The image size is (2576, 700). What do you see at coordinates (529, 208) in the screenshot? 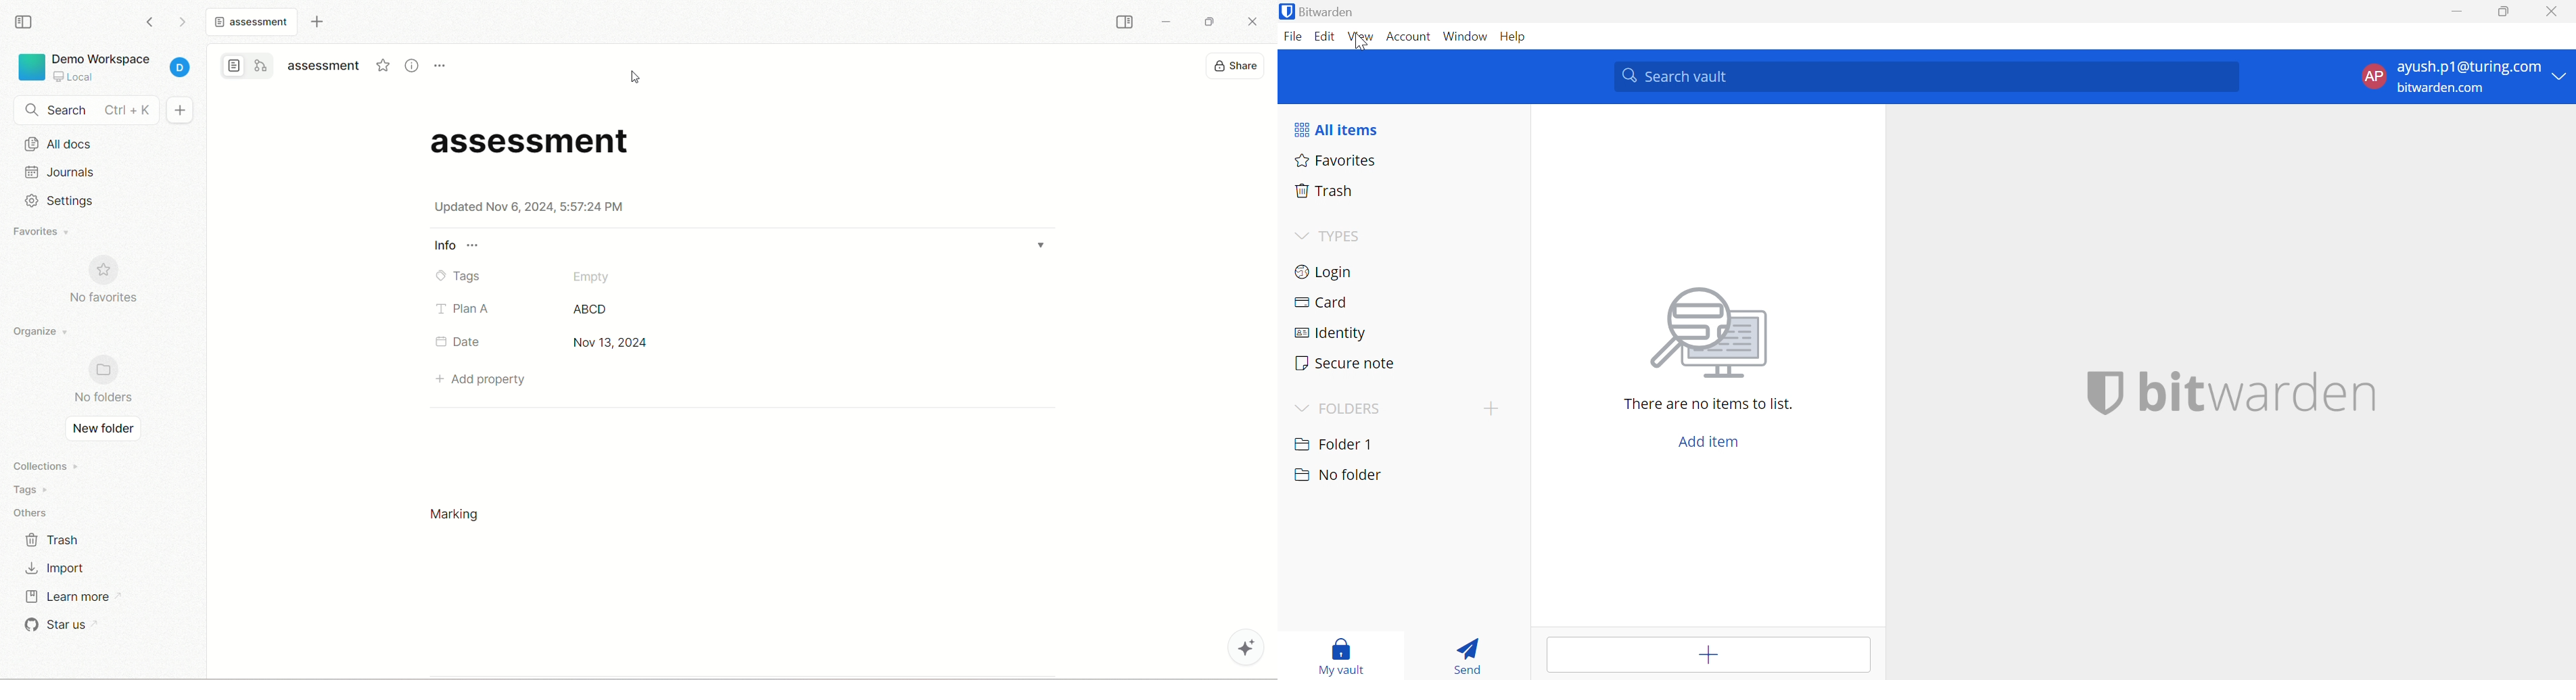
I see `Updated Nov 6, 2024, 5:57:24 PM` at bounding box center [529, 208].